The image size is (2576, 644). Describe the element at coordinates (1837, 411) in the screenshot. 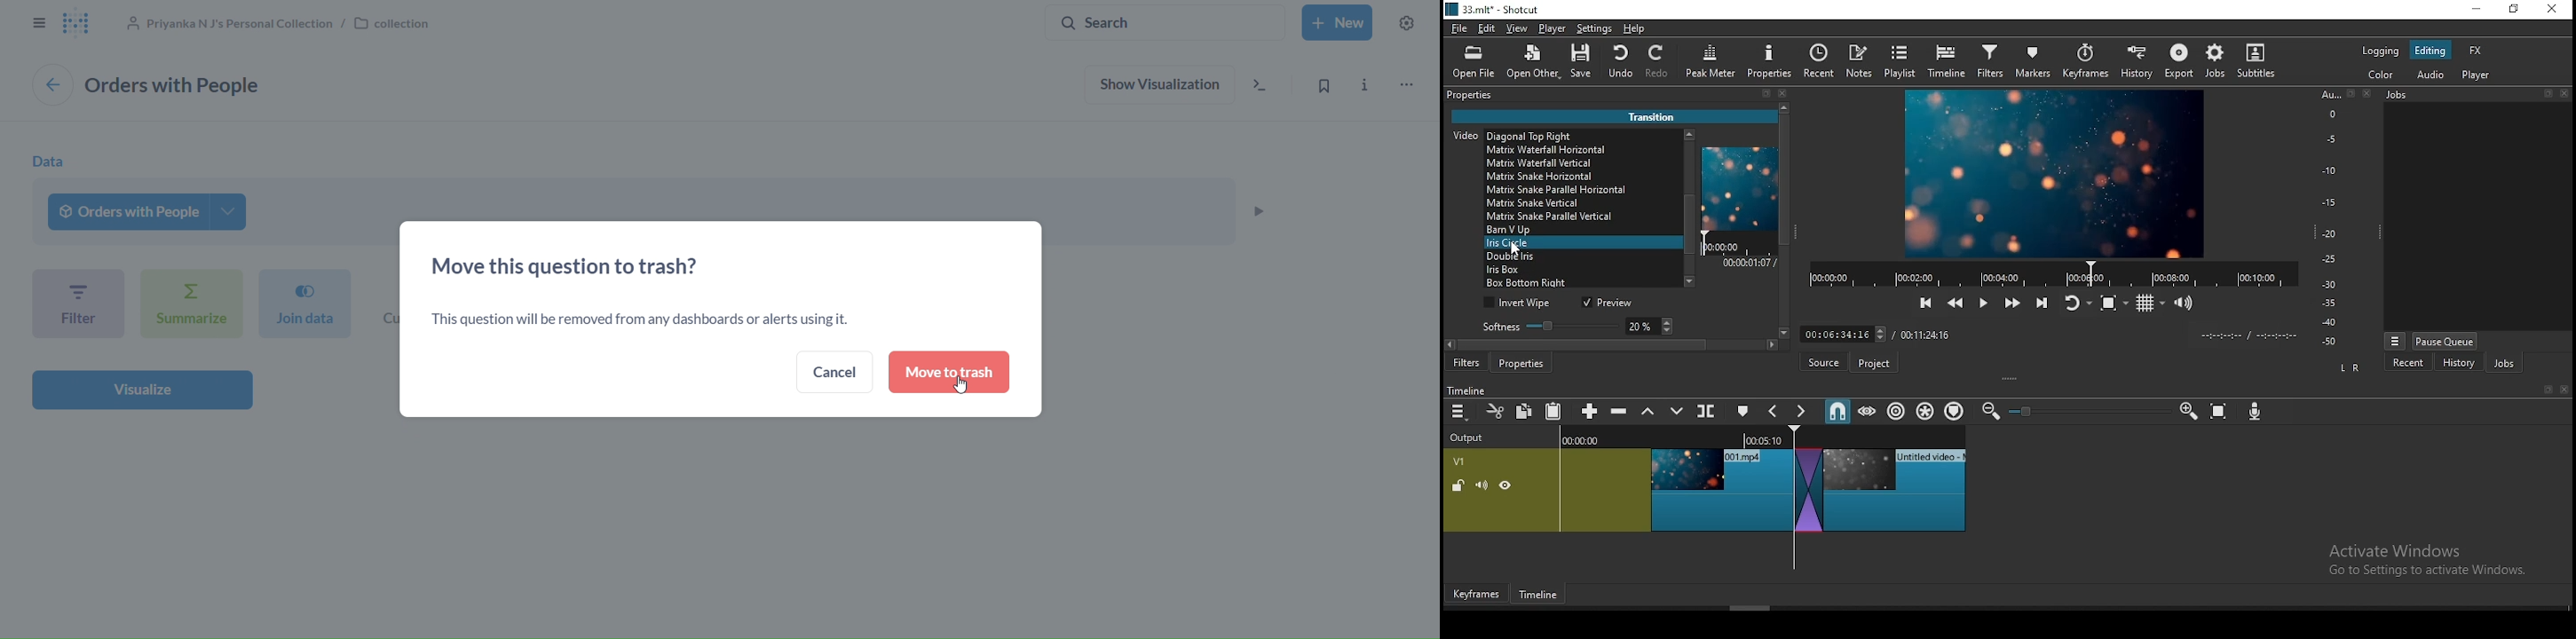

I see `snap` at that location.